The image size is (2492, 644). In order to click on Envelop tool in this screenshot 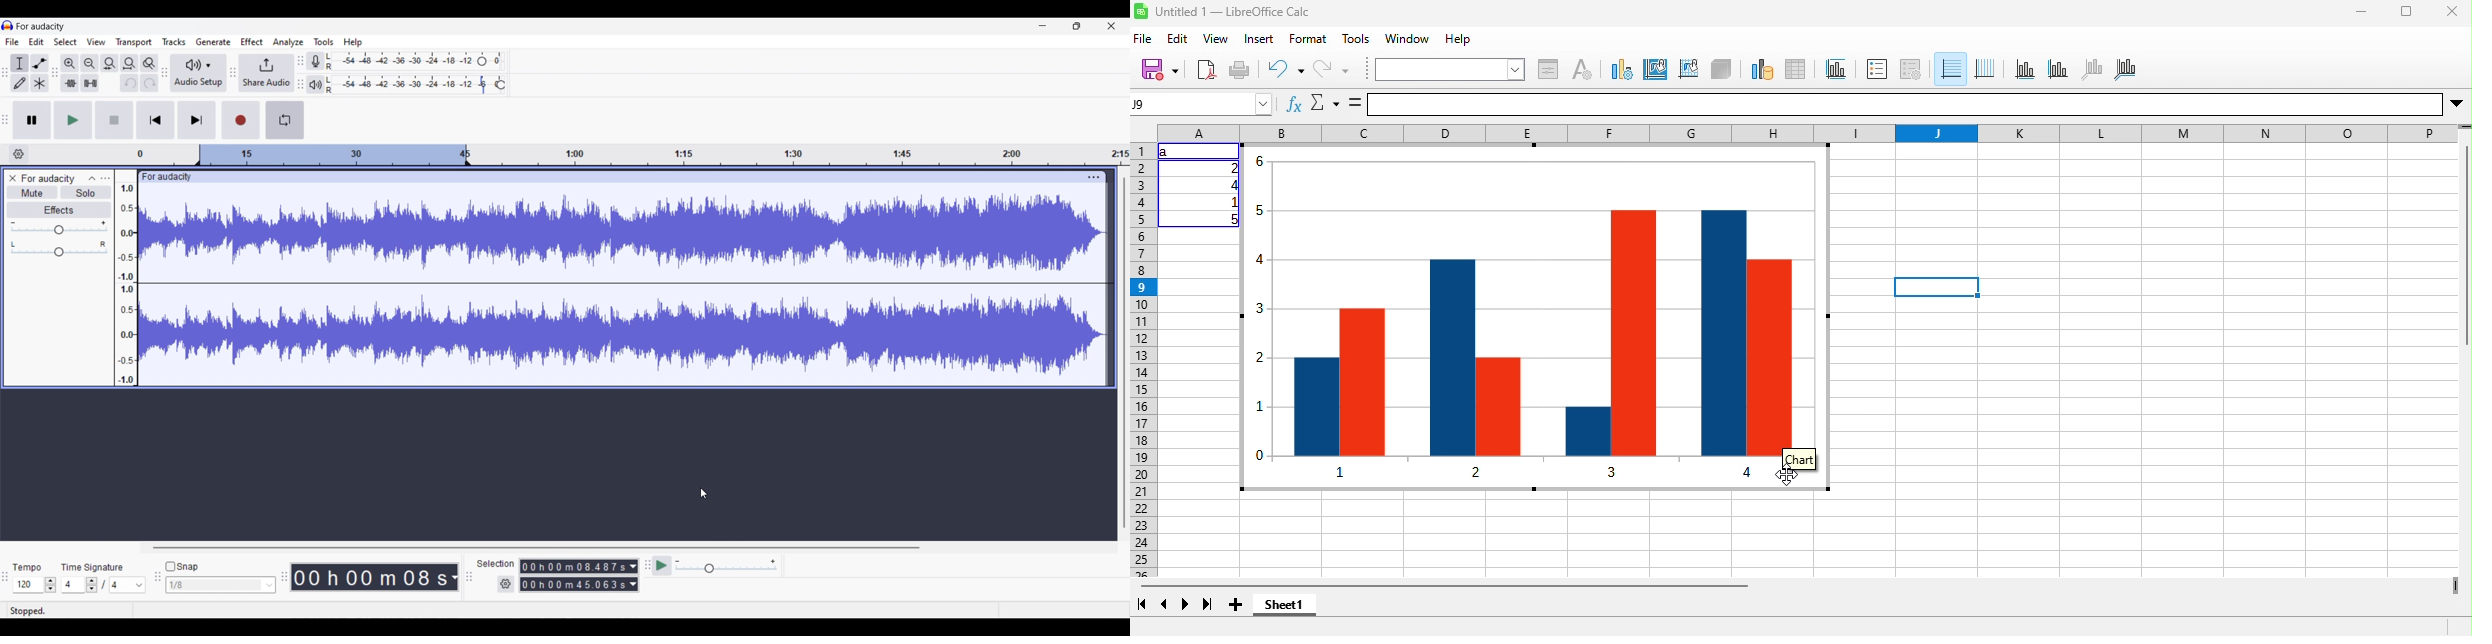, I will do `click(39, 64)`.